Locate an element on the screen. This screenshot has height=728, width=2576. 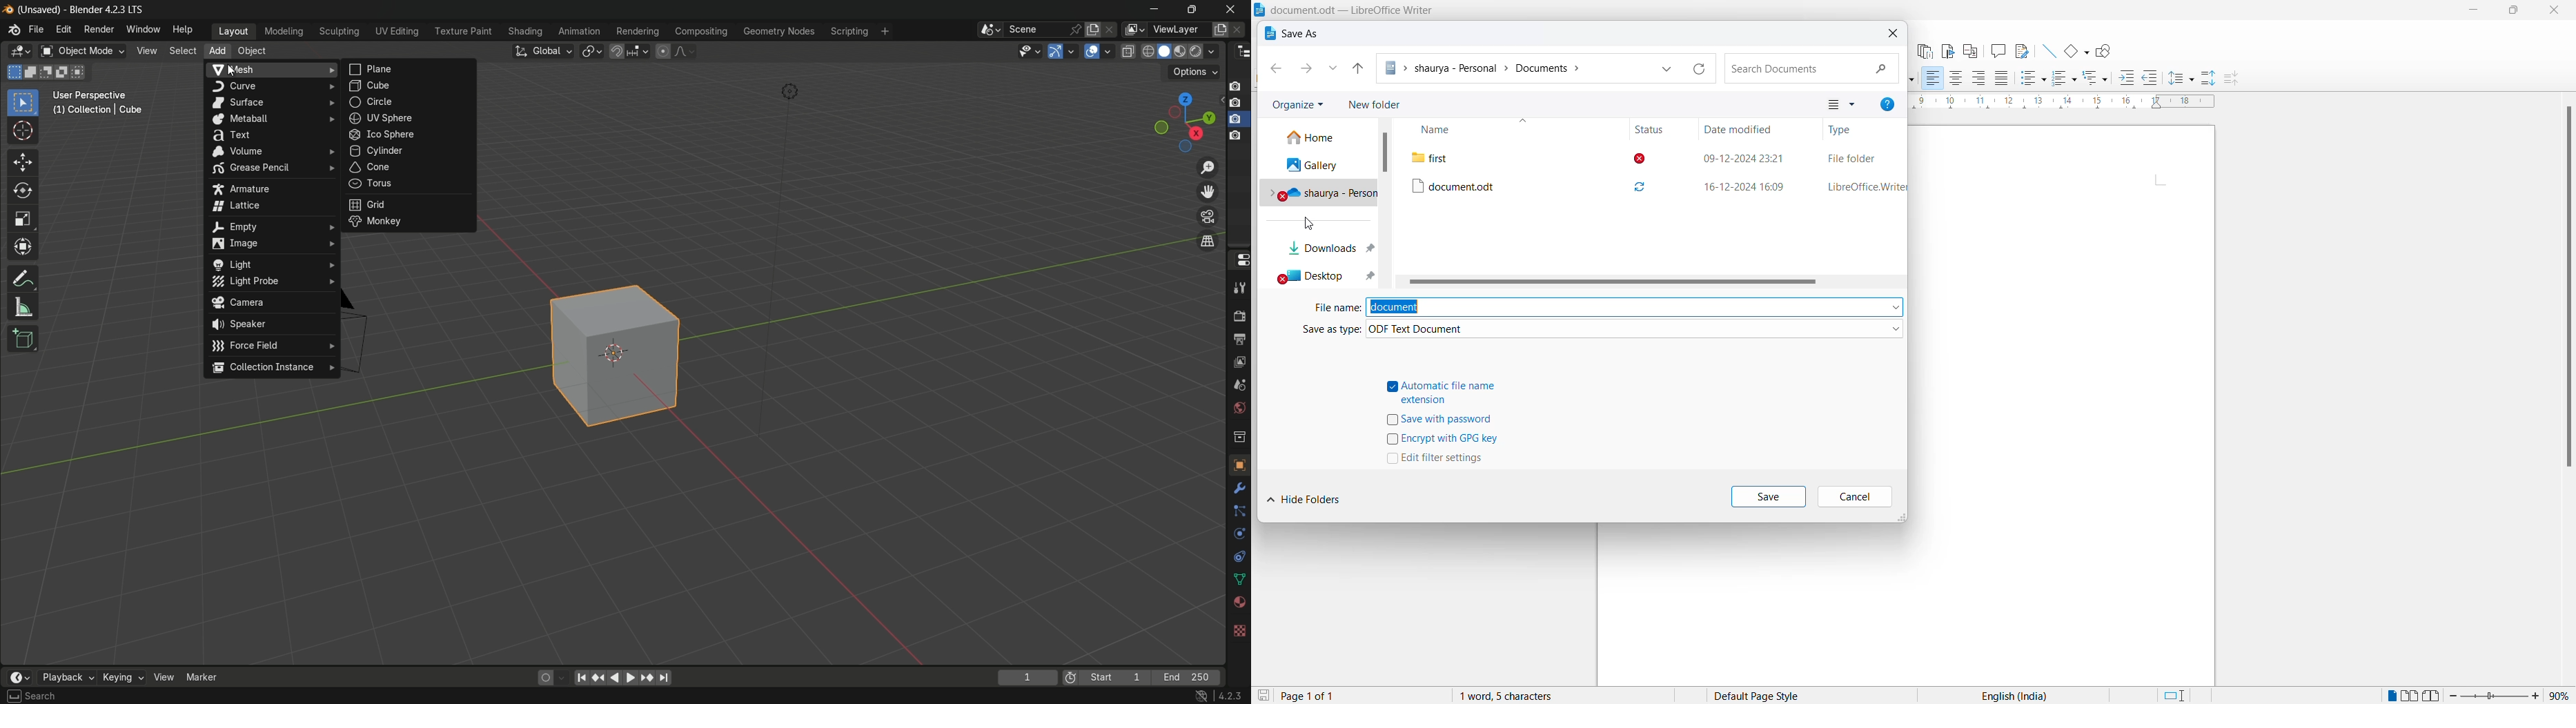
Gallery is located at coordinates (1319, 168).